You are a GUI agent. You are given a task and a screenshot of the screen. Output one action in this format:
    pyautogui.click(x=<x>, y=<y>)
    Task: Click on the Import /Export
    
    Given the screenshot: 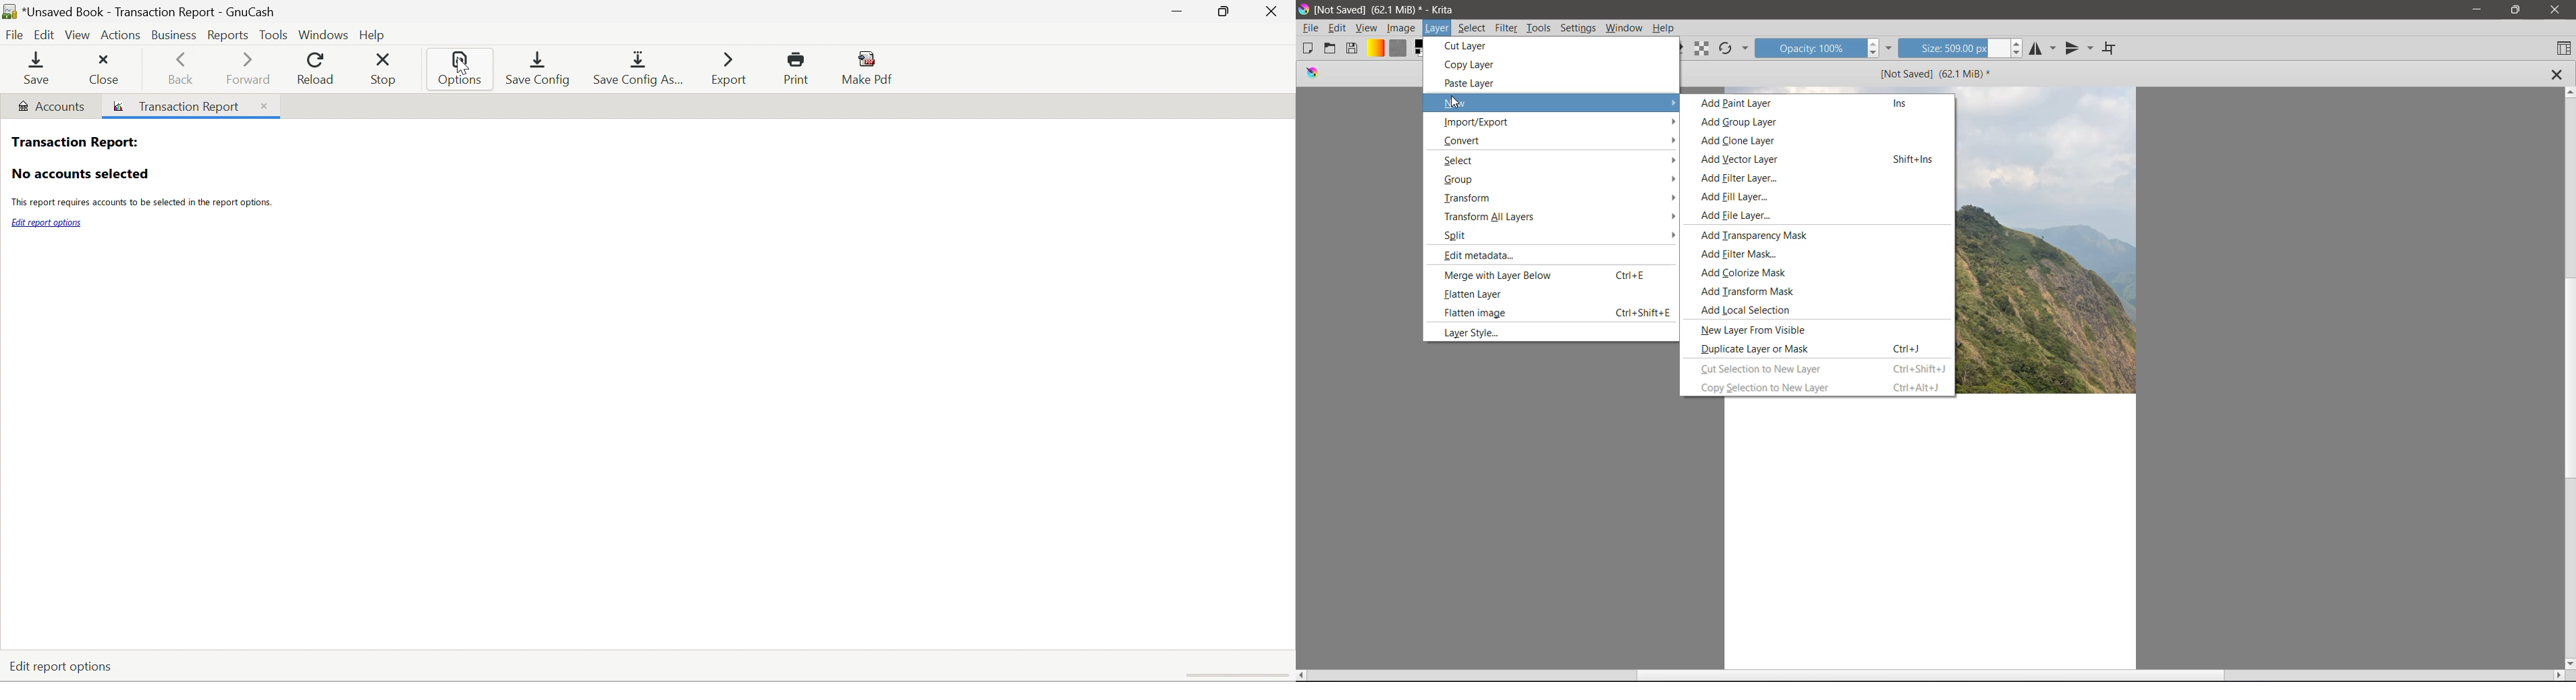 What is the action you would take?
    pyautogui.click(x=1558, y=123)
    